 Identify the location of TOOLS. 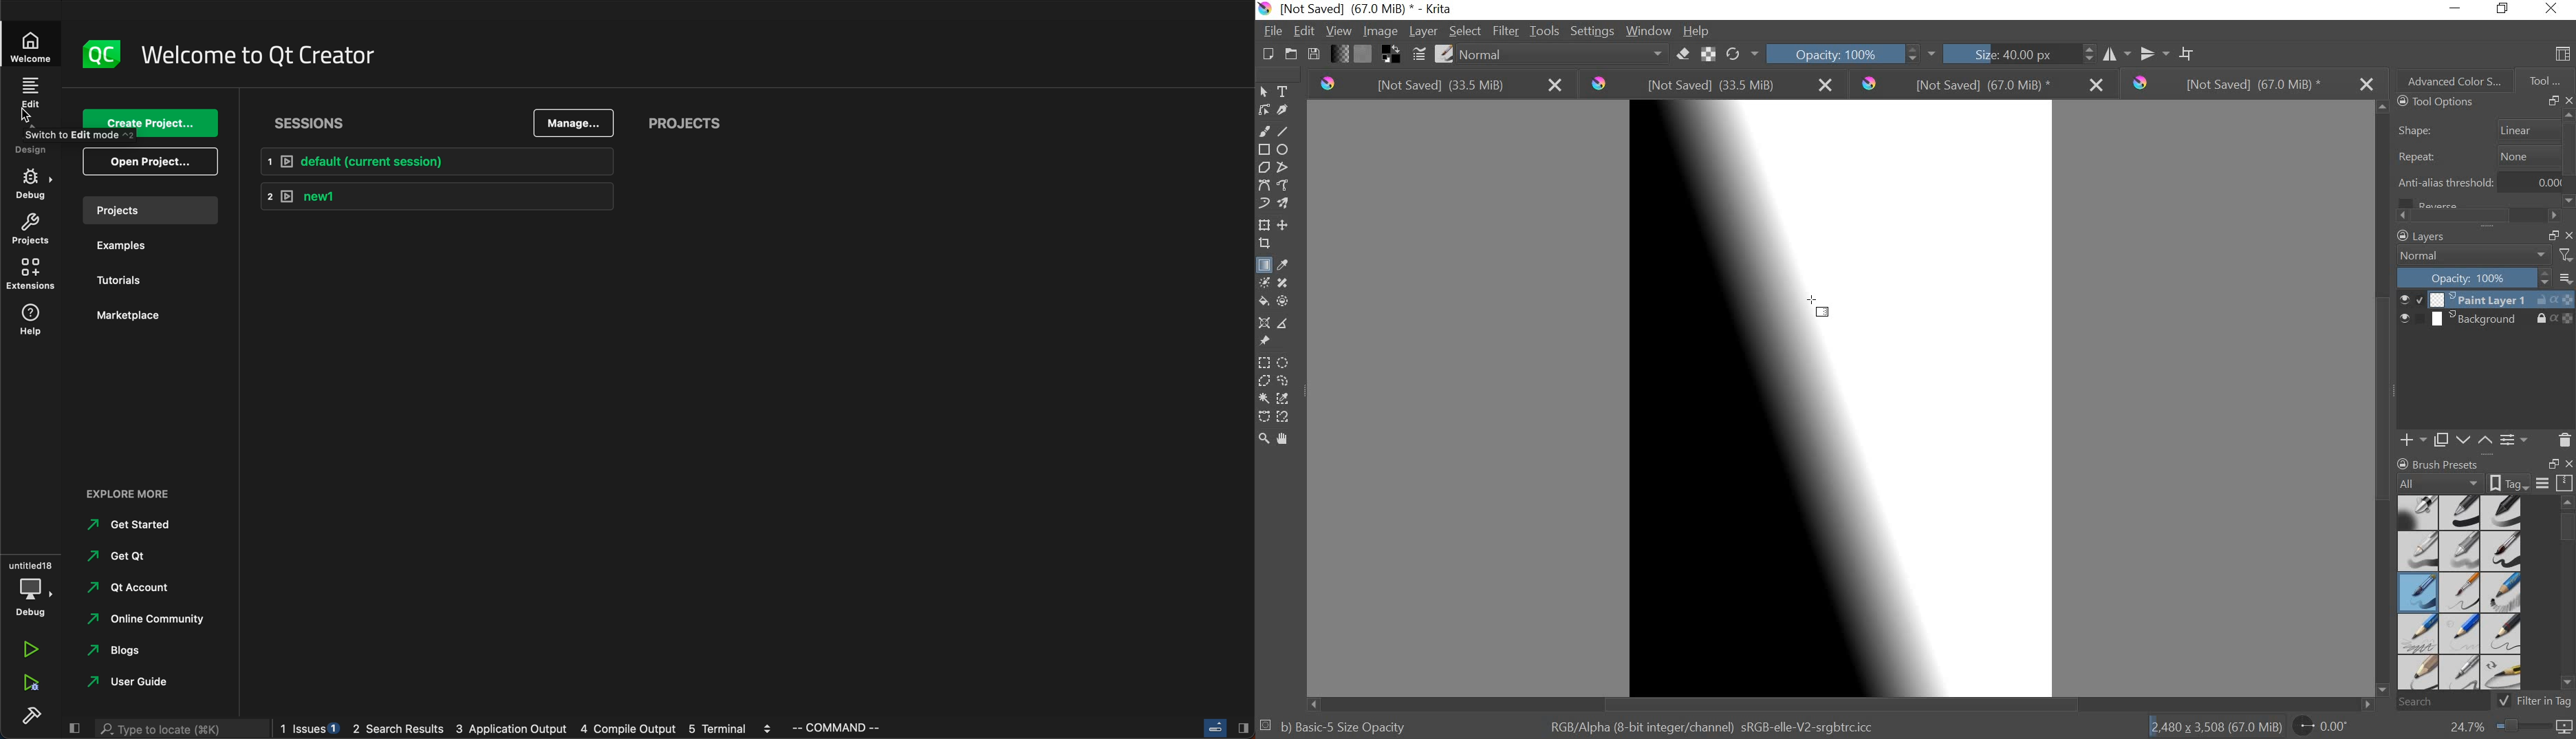
(1545, 30).